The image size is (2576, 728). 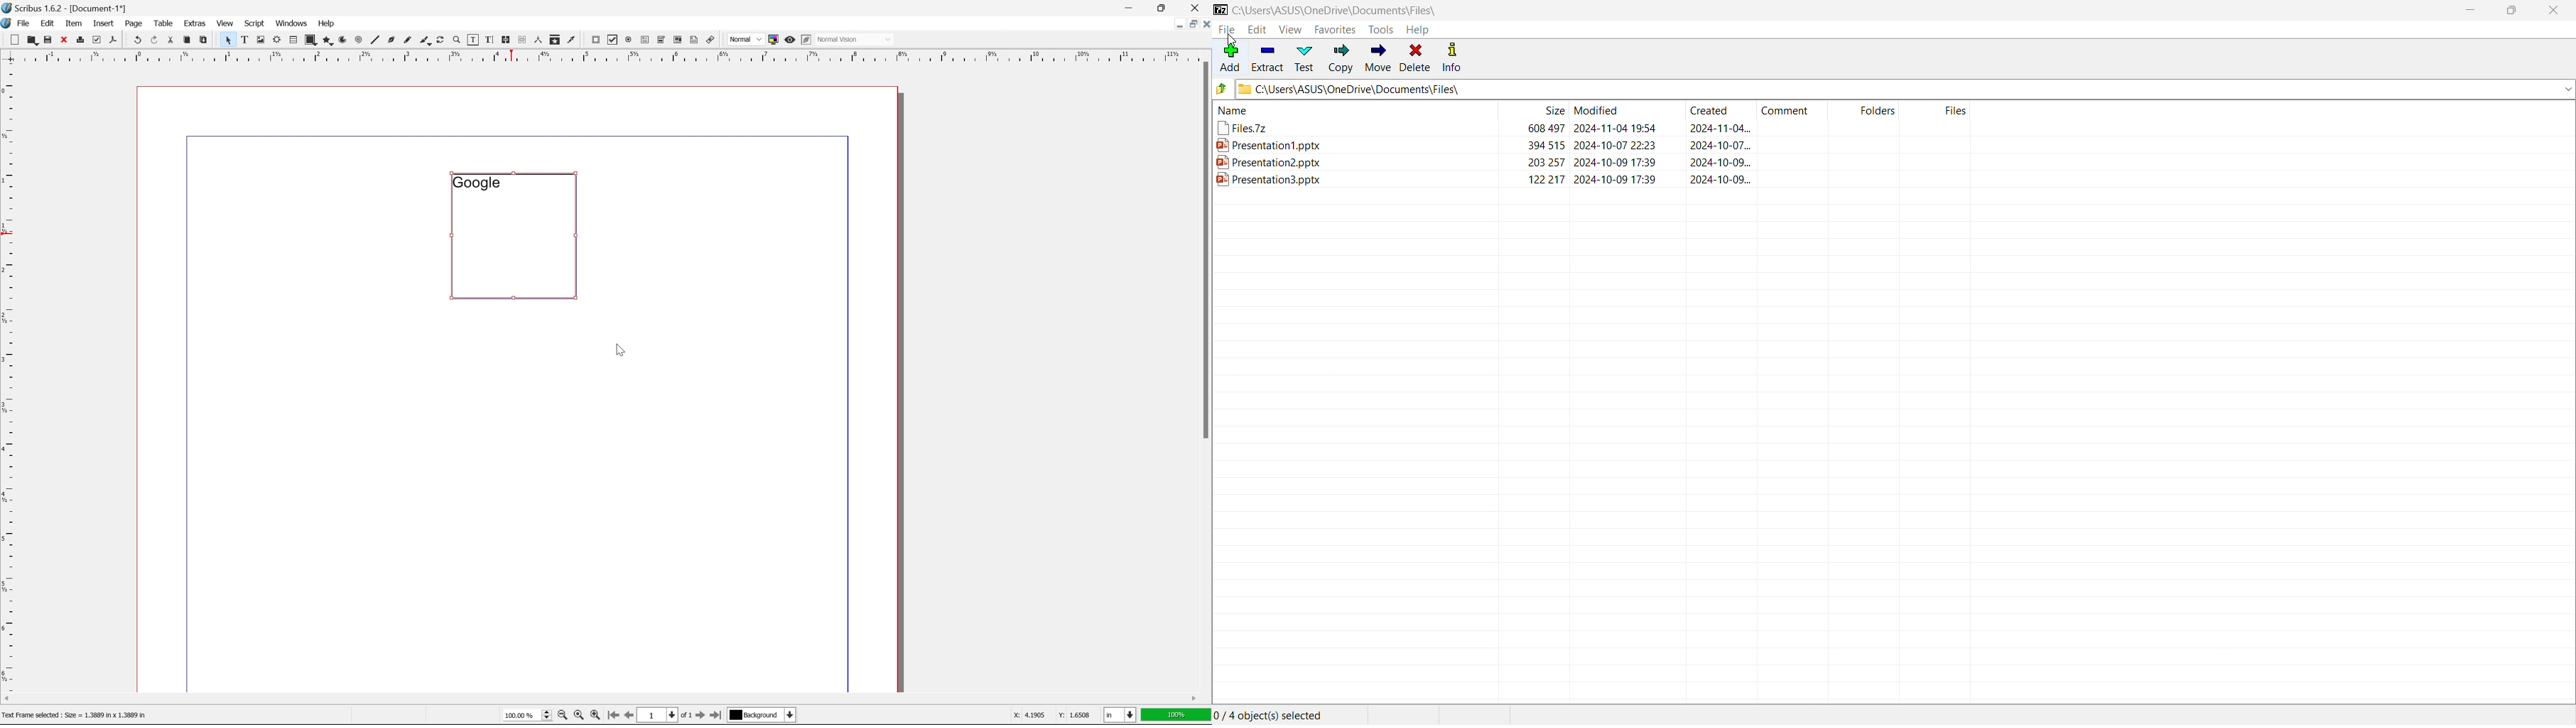 I want to click on restore down, so click(x=1165, y=7).